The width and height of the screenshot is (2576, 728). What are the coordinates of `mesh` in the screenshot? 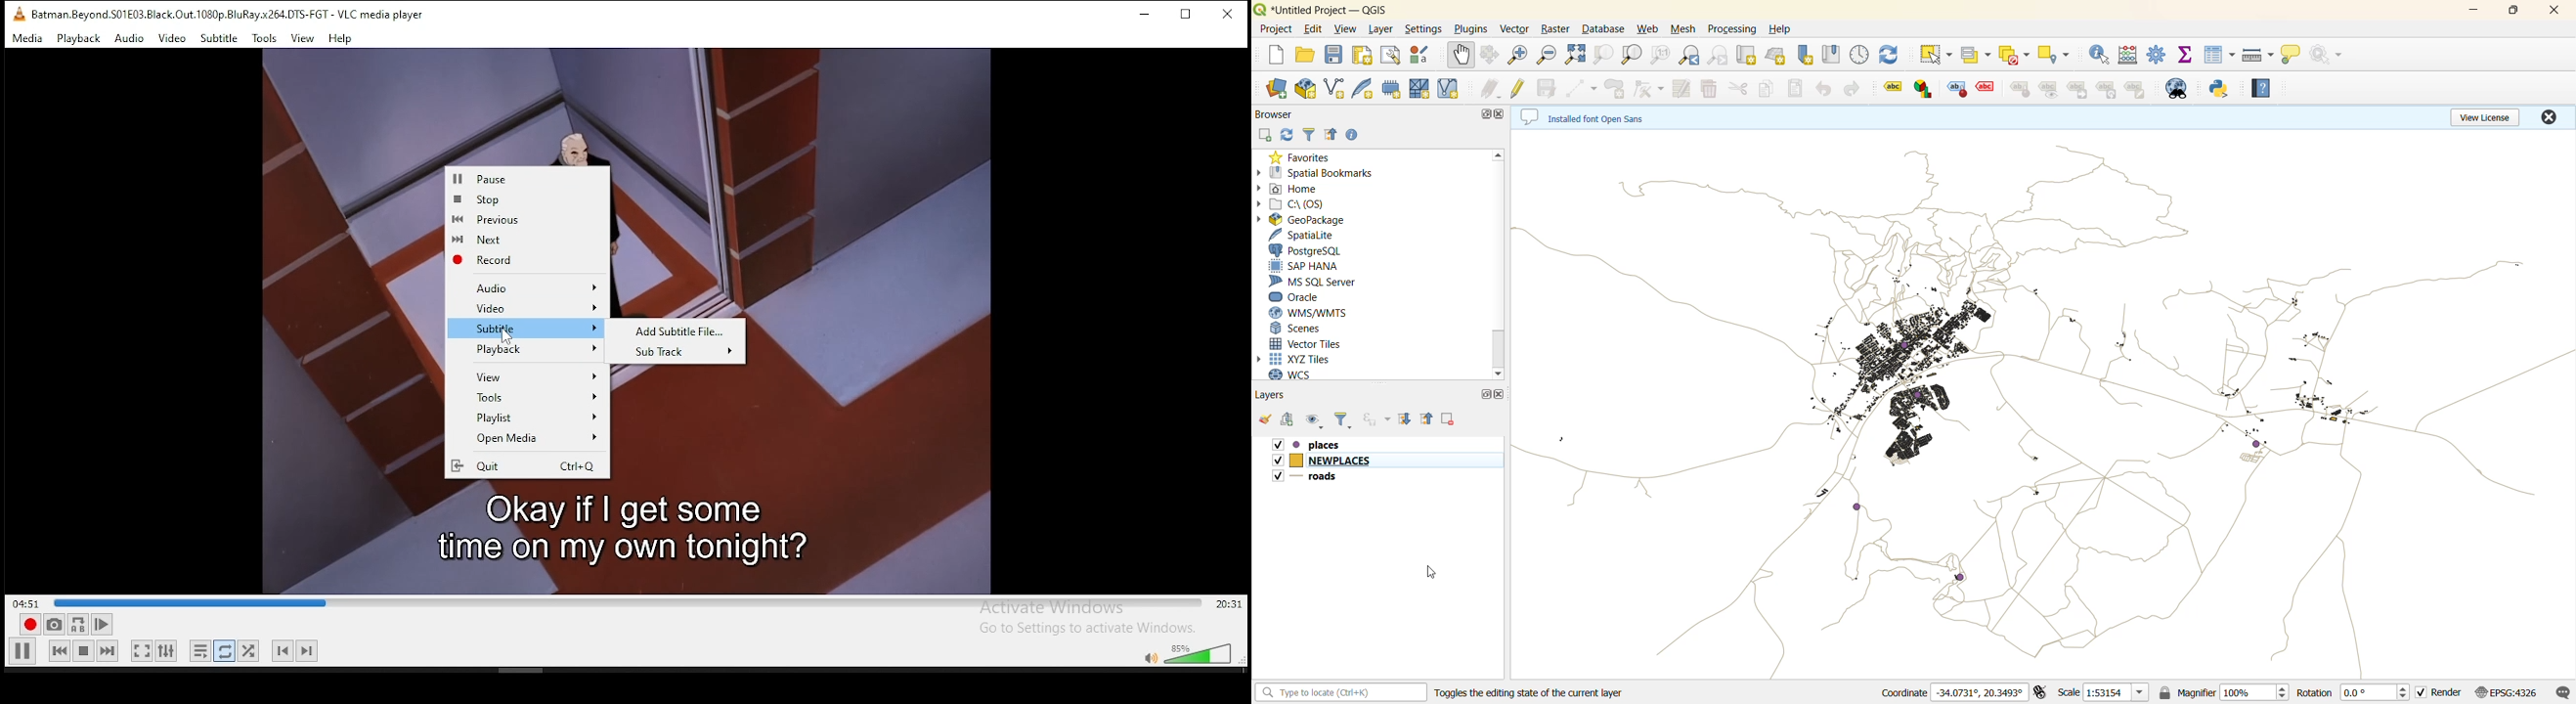 It's located at (1685, 30).